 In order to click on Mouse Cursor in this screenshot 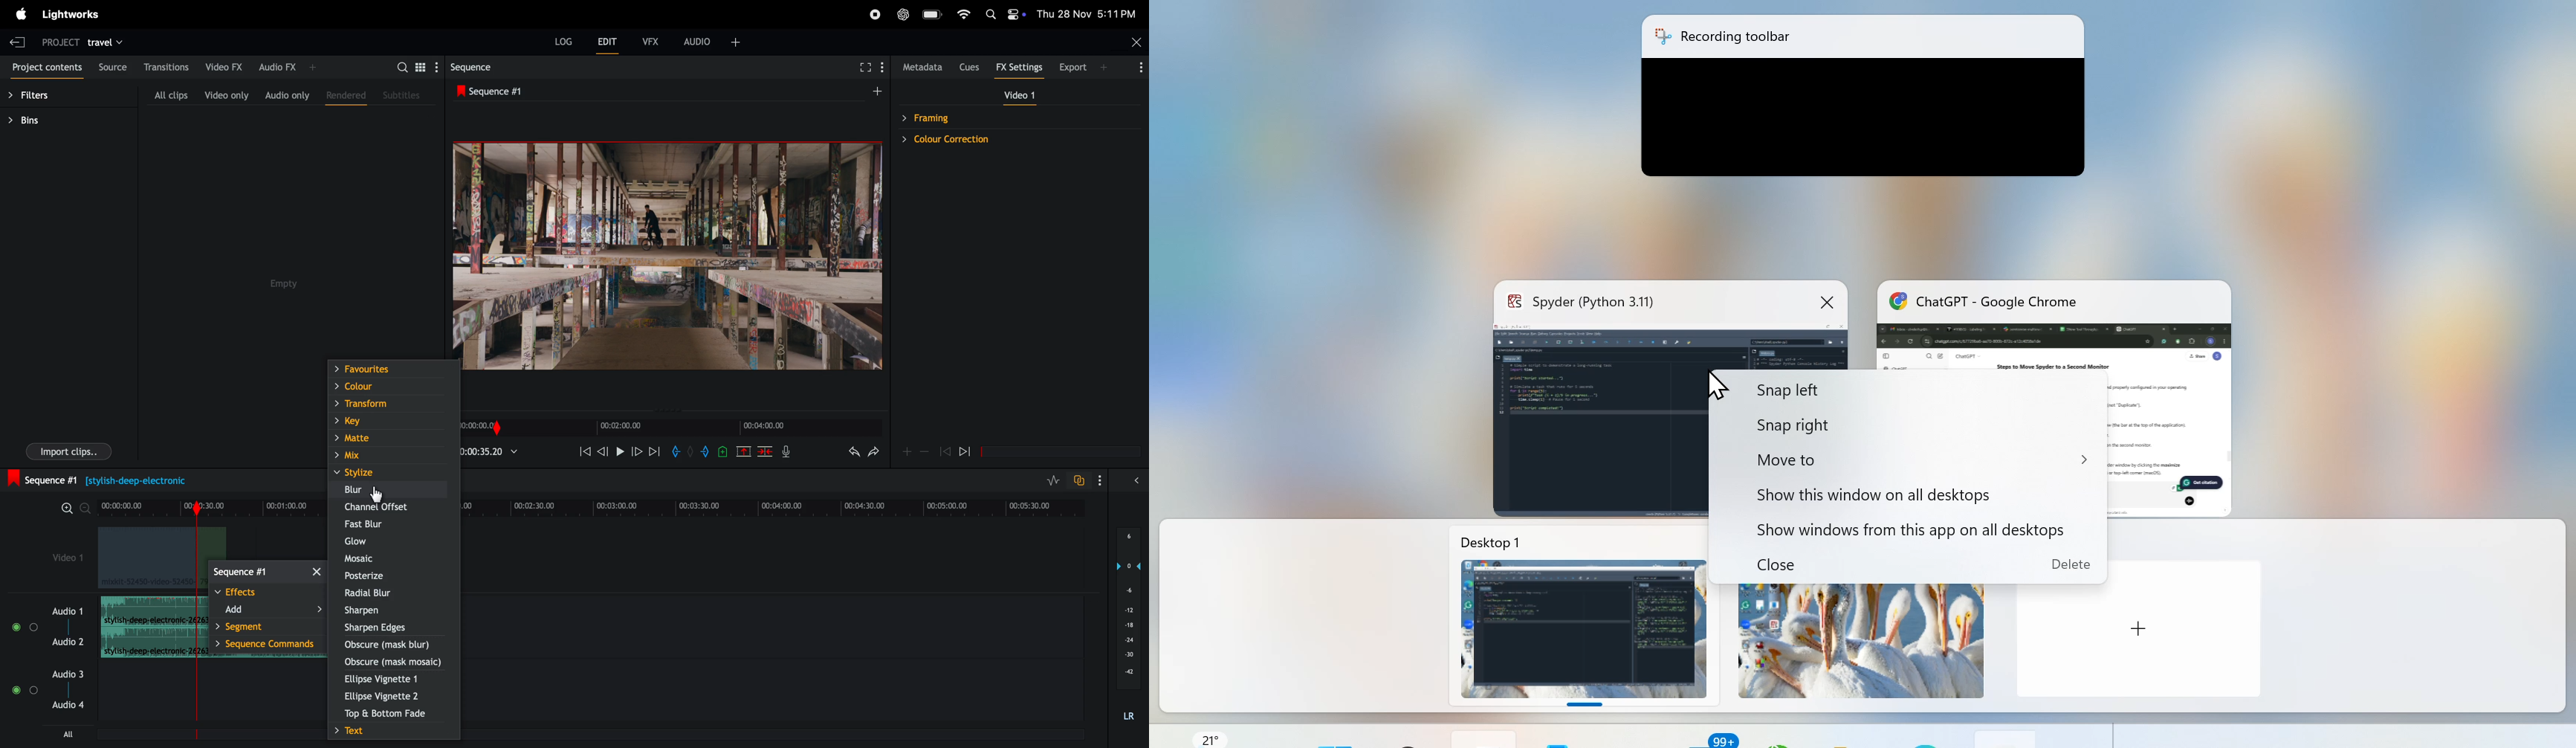, I will do `click(375, 493)`.